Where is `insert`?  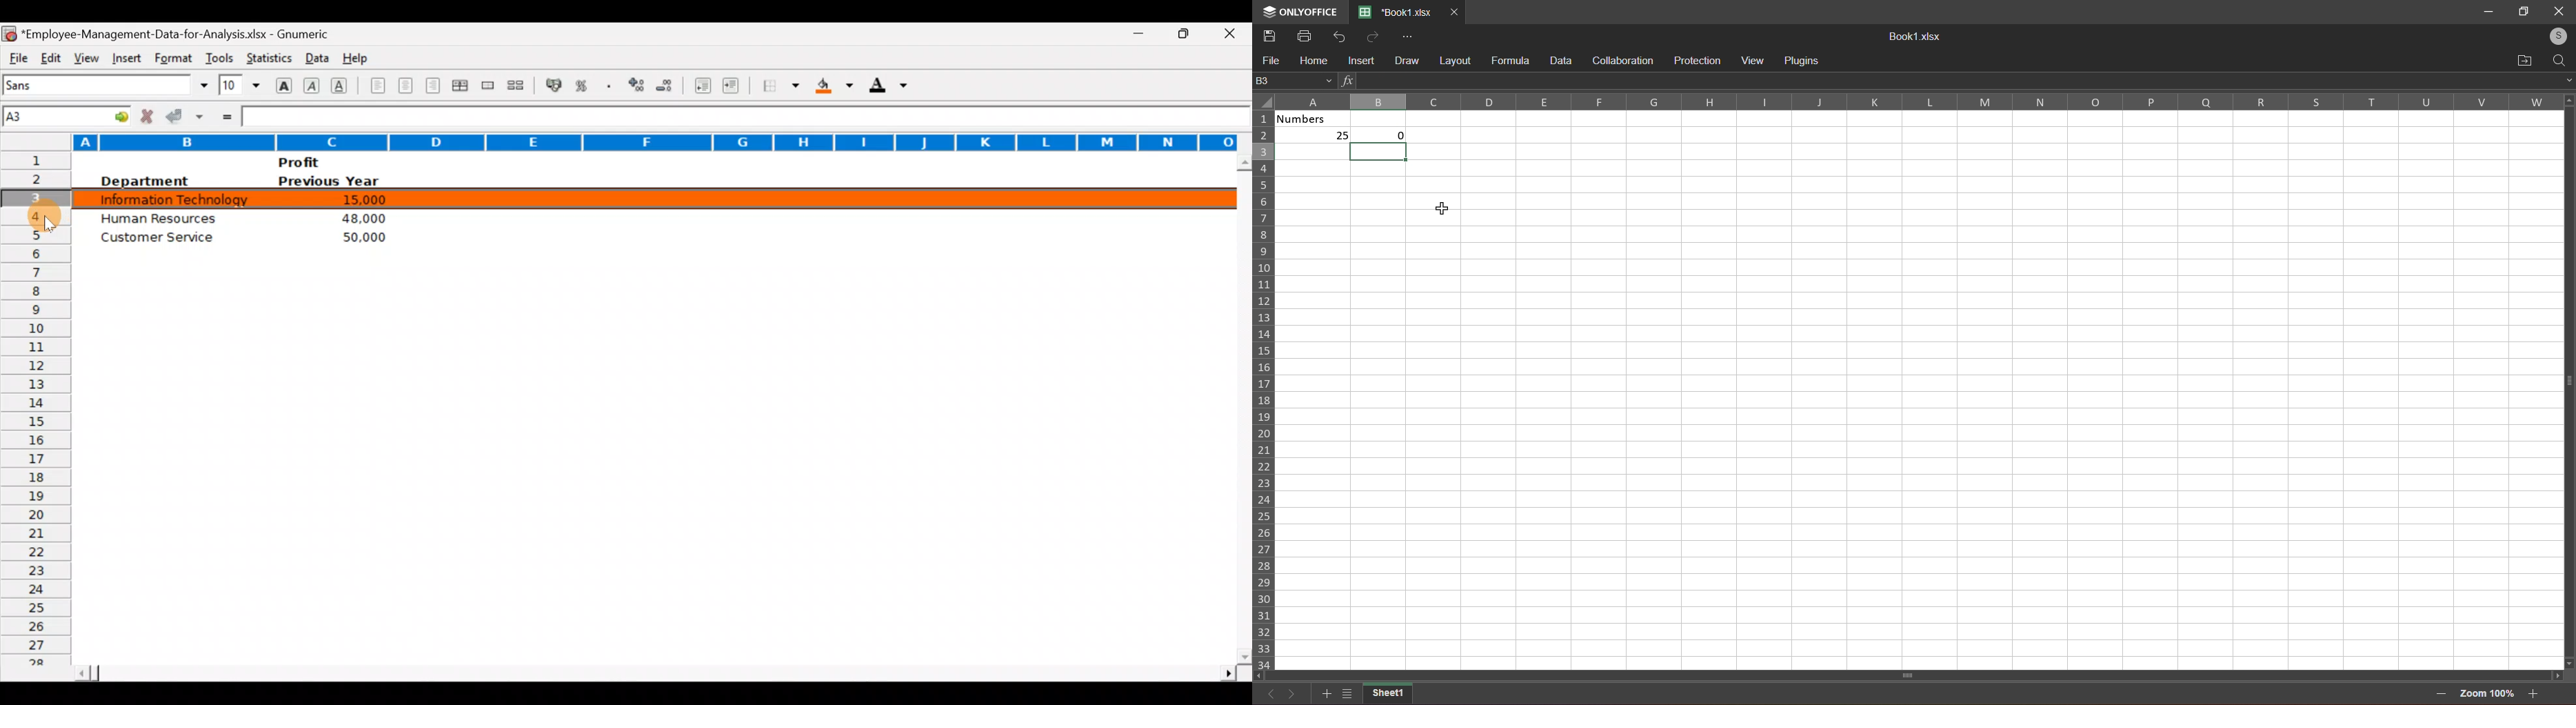 insert is located at coordinates (1357, 61).